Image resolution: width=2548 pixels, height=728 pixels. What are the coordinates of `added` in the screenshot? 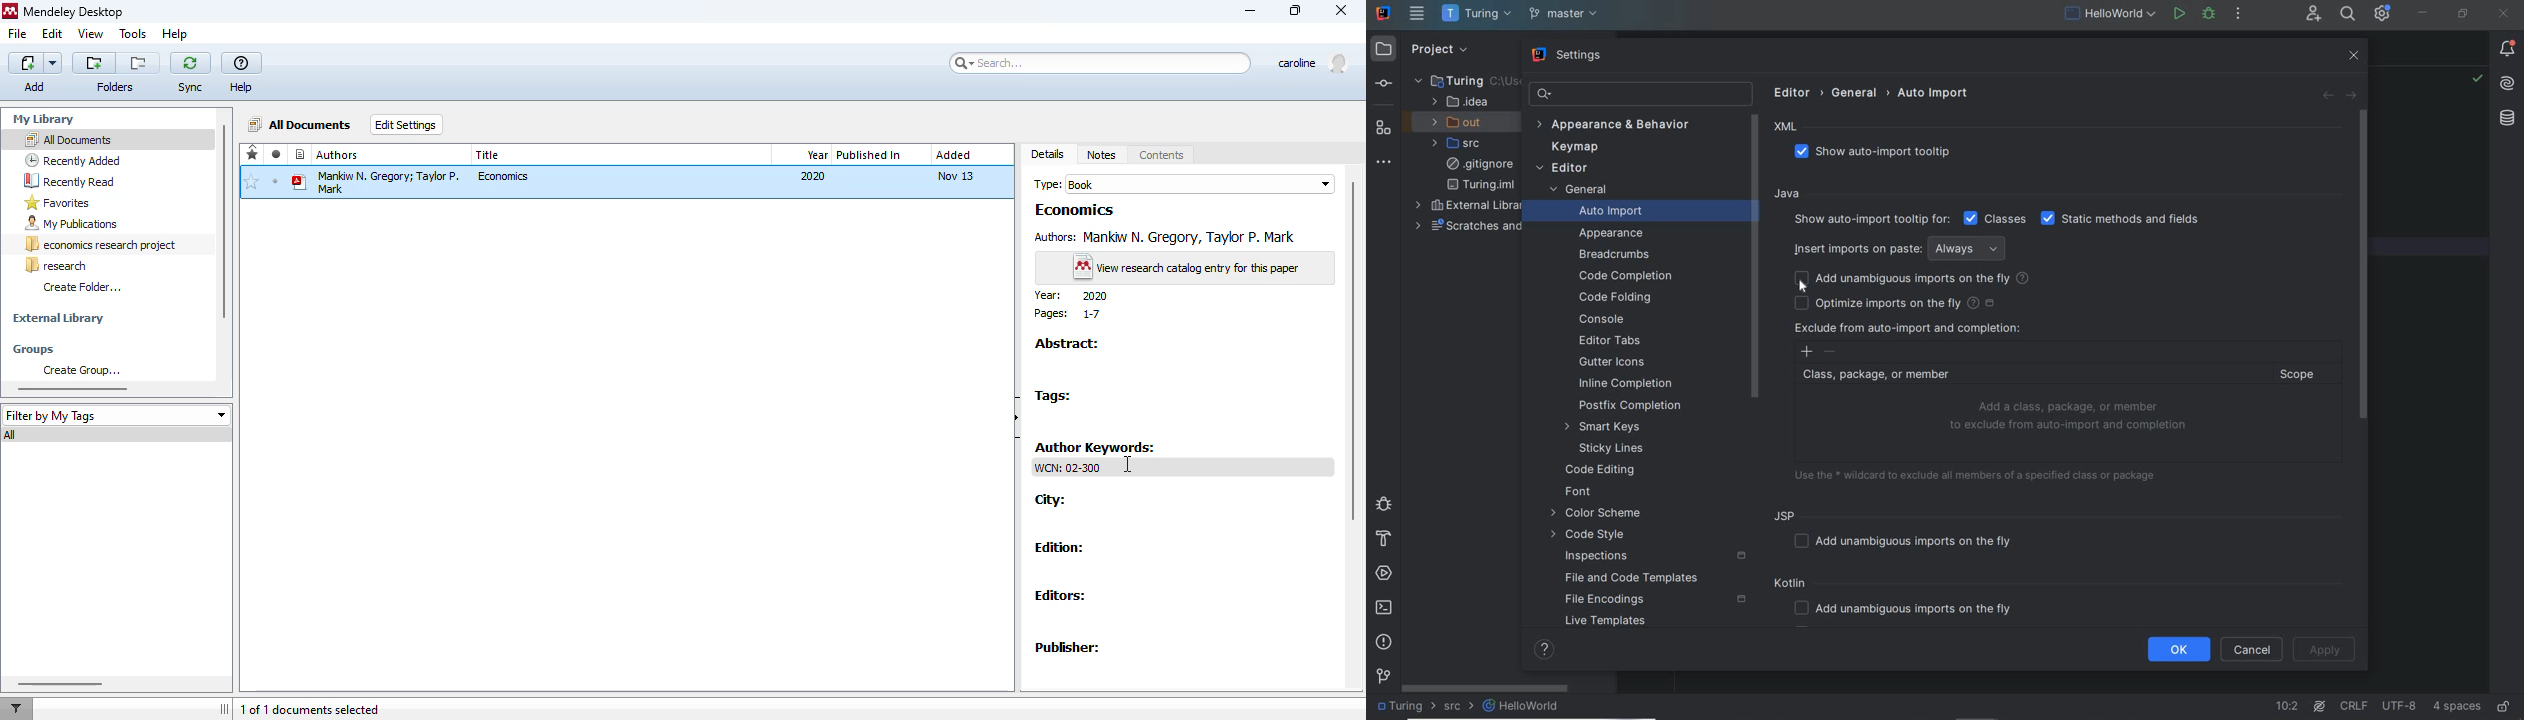 It's located at (954, 155).